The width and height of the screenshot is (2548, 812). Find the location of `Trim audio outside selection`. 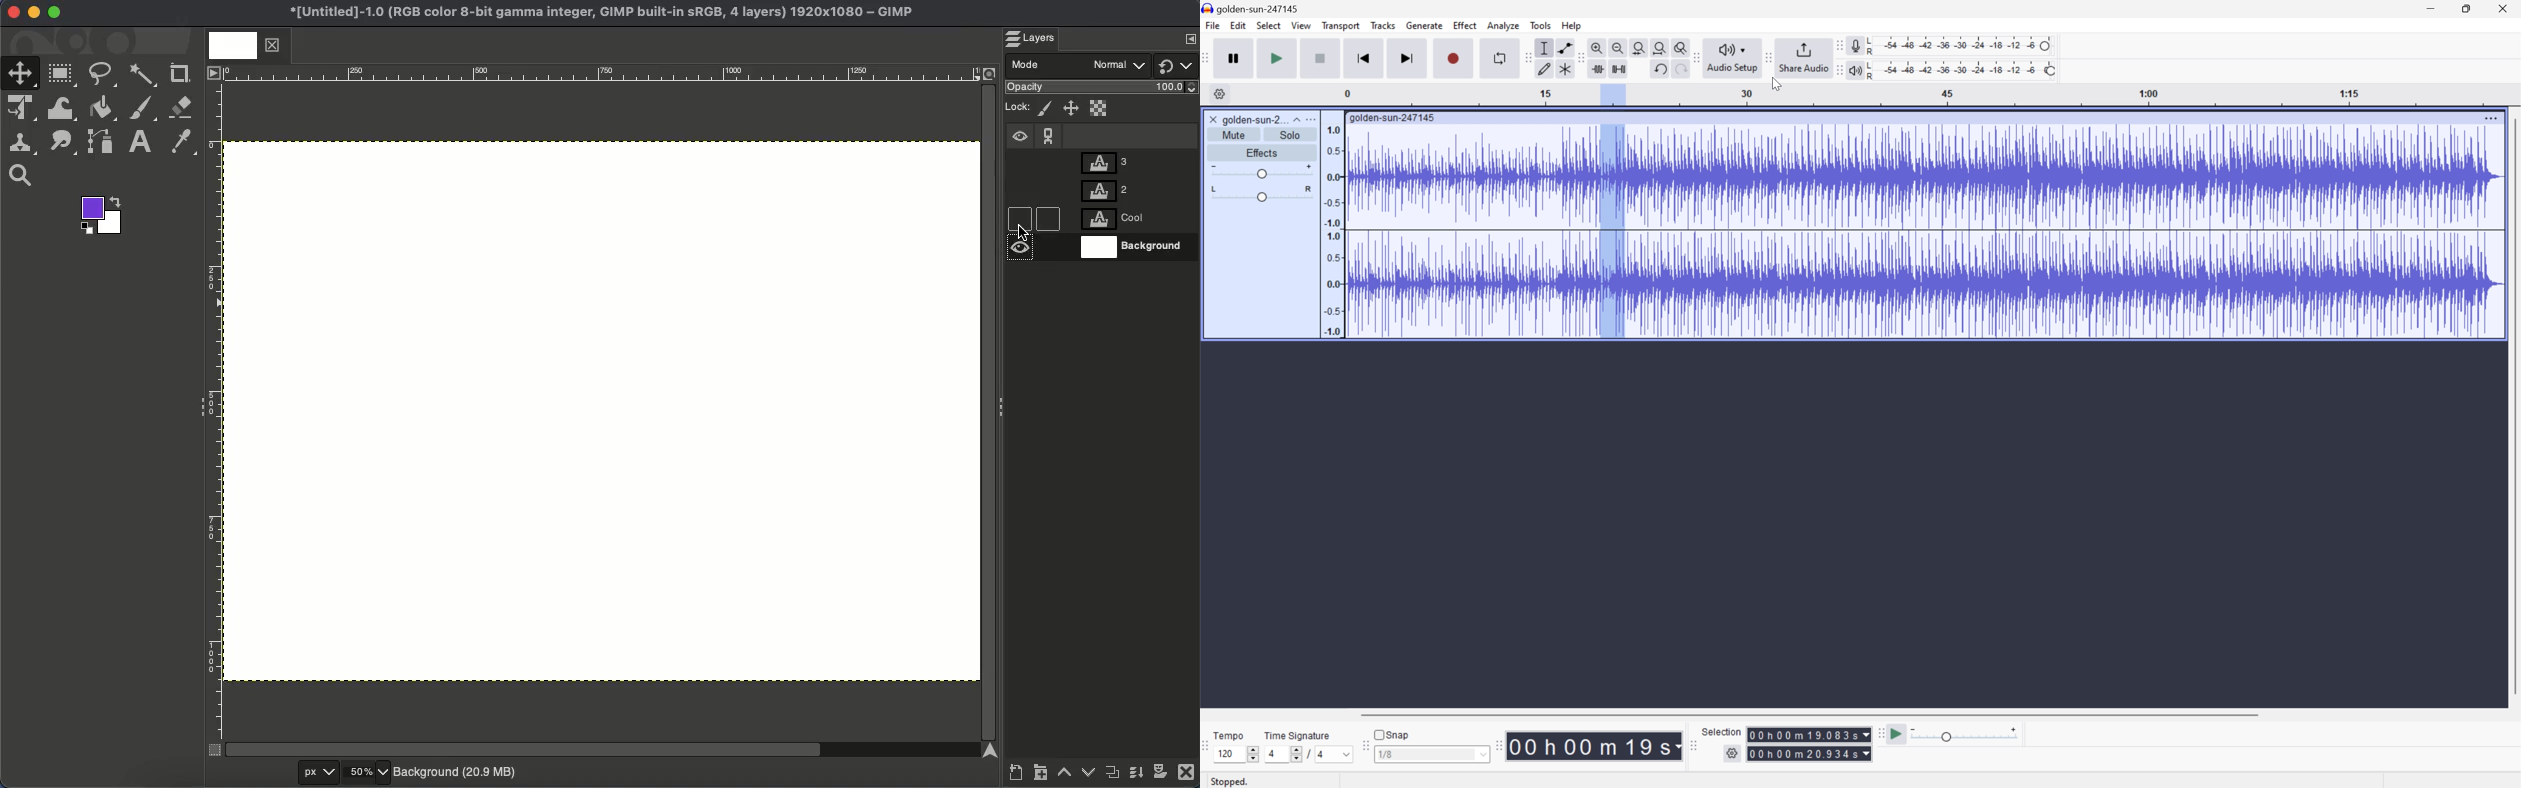

Trim audio outside selection is located at coordinates (1596, 69).